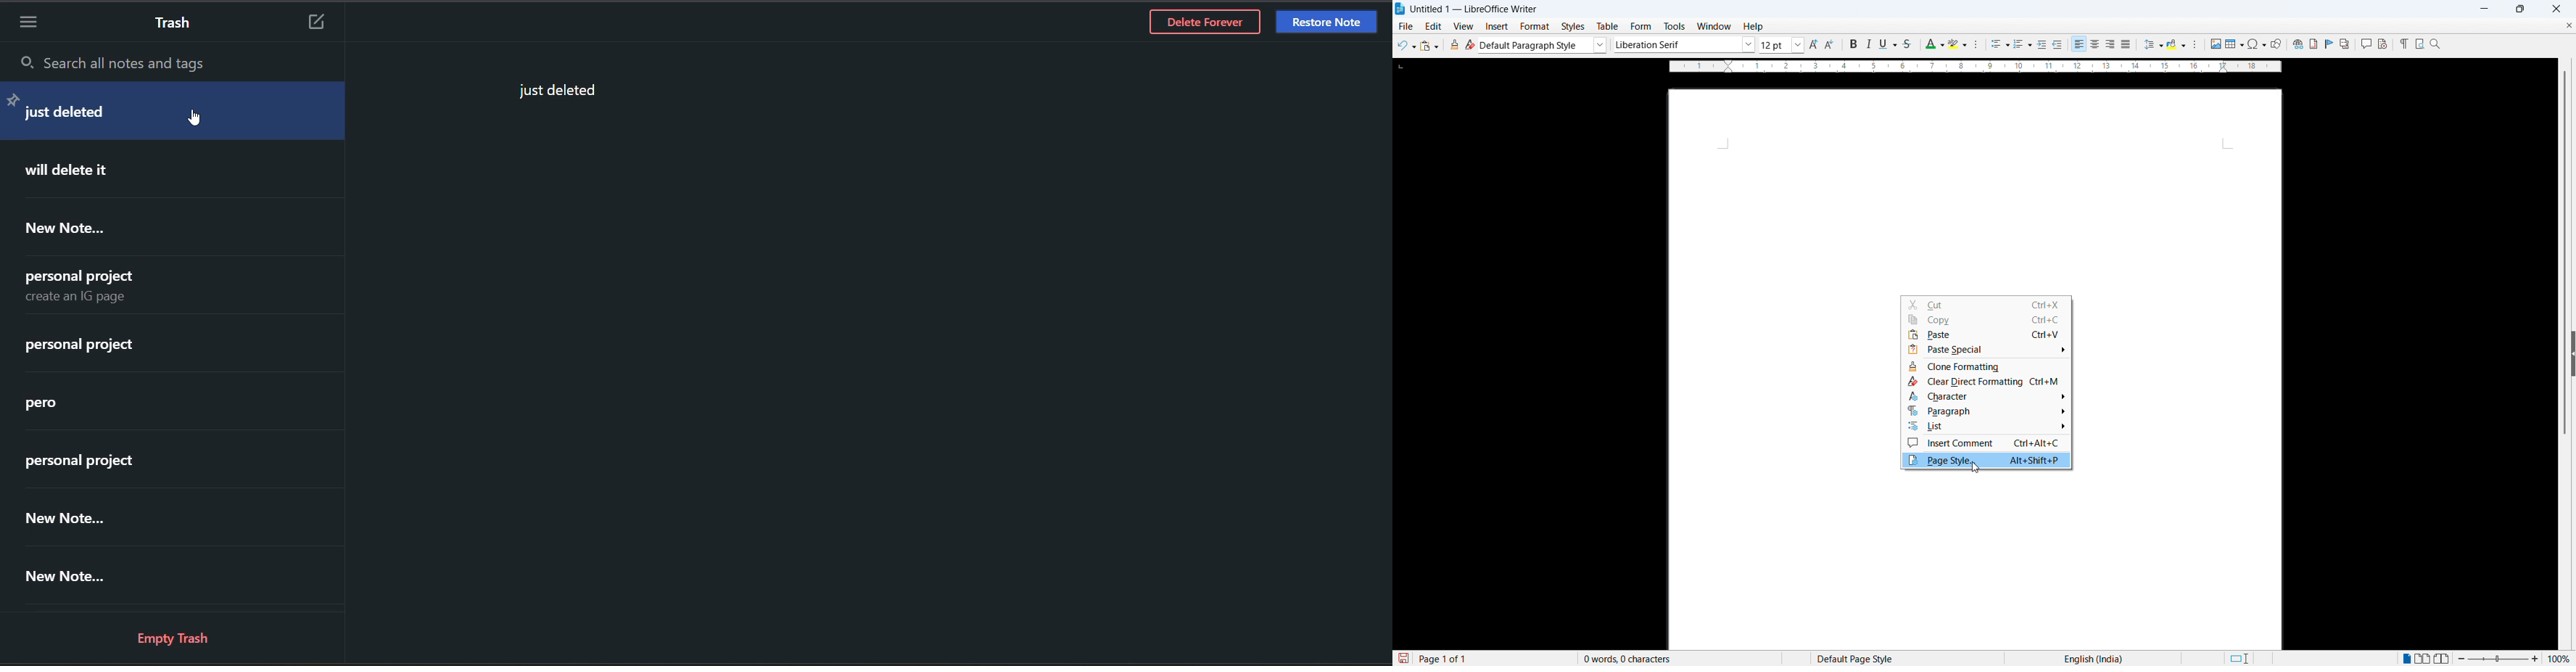 The image size is (2576, 672). I want to click on deleted note title 9, so click(98, 575).